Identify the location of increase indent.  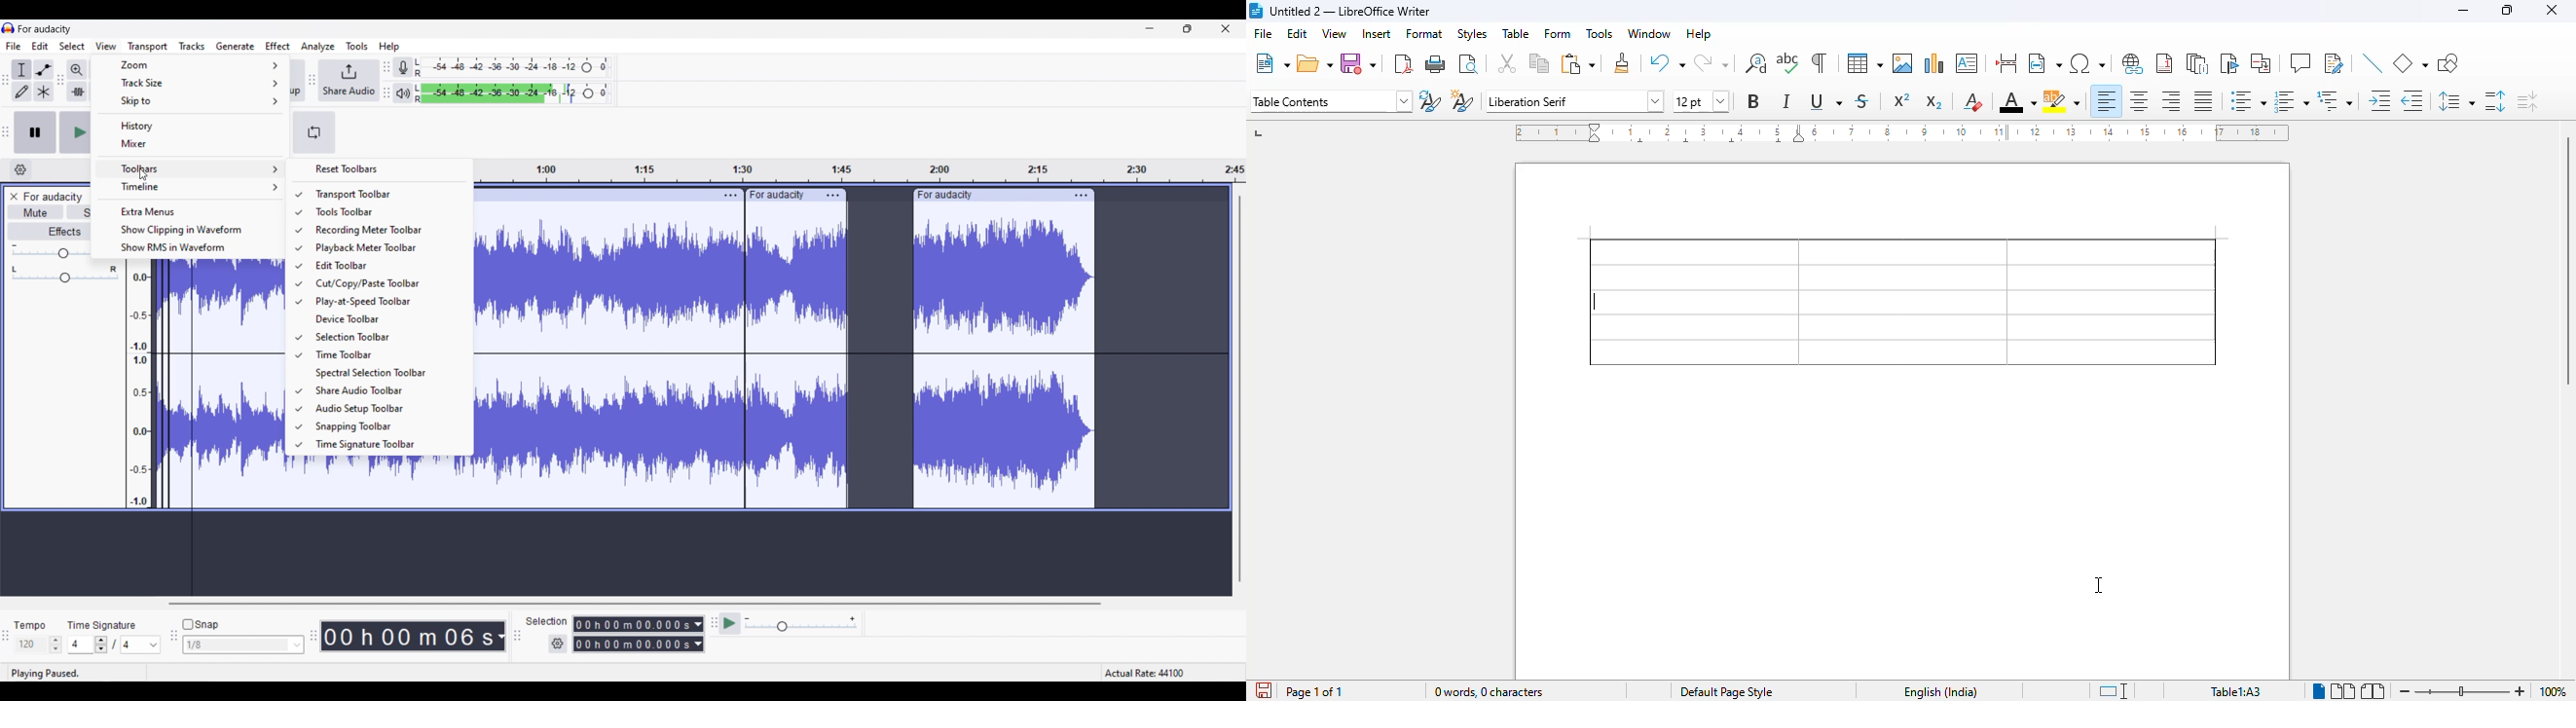
(2381, 100).